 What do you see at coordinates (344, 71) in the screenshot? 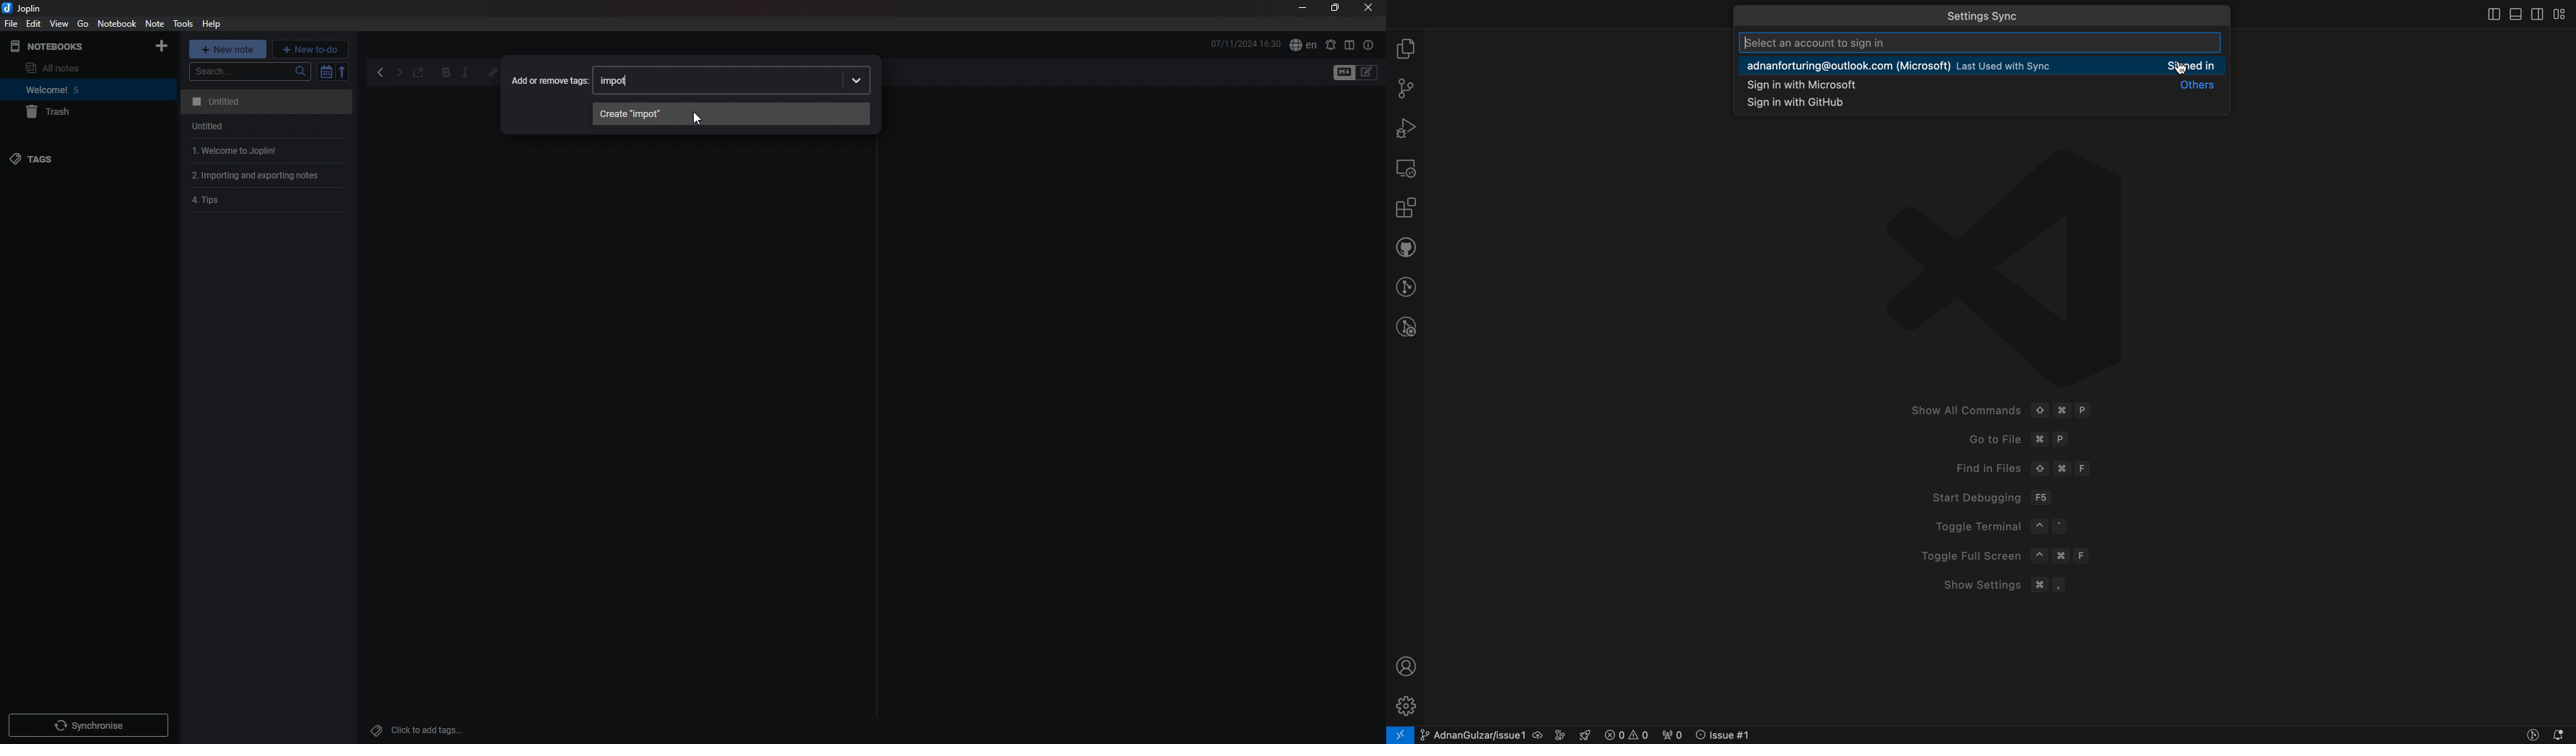
I see `reverse sort order` at bounding box center [344, 71].